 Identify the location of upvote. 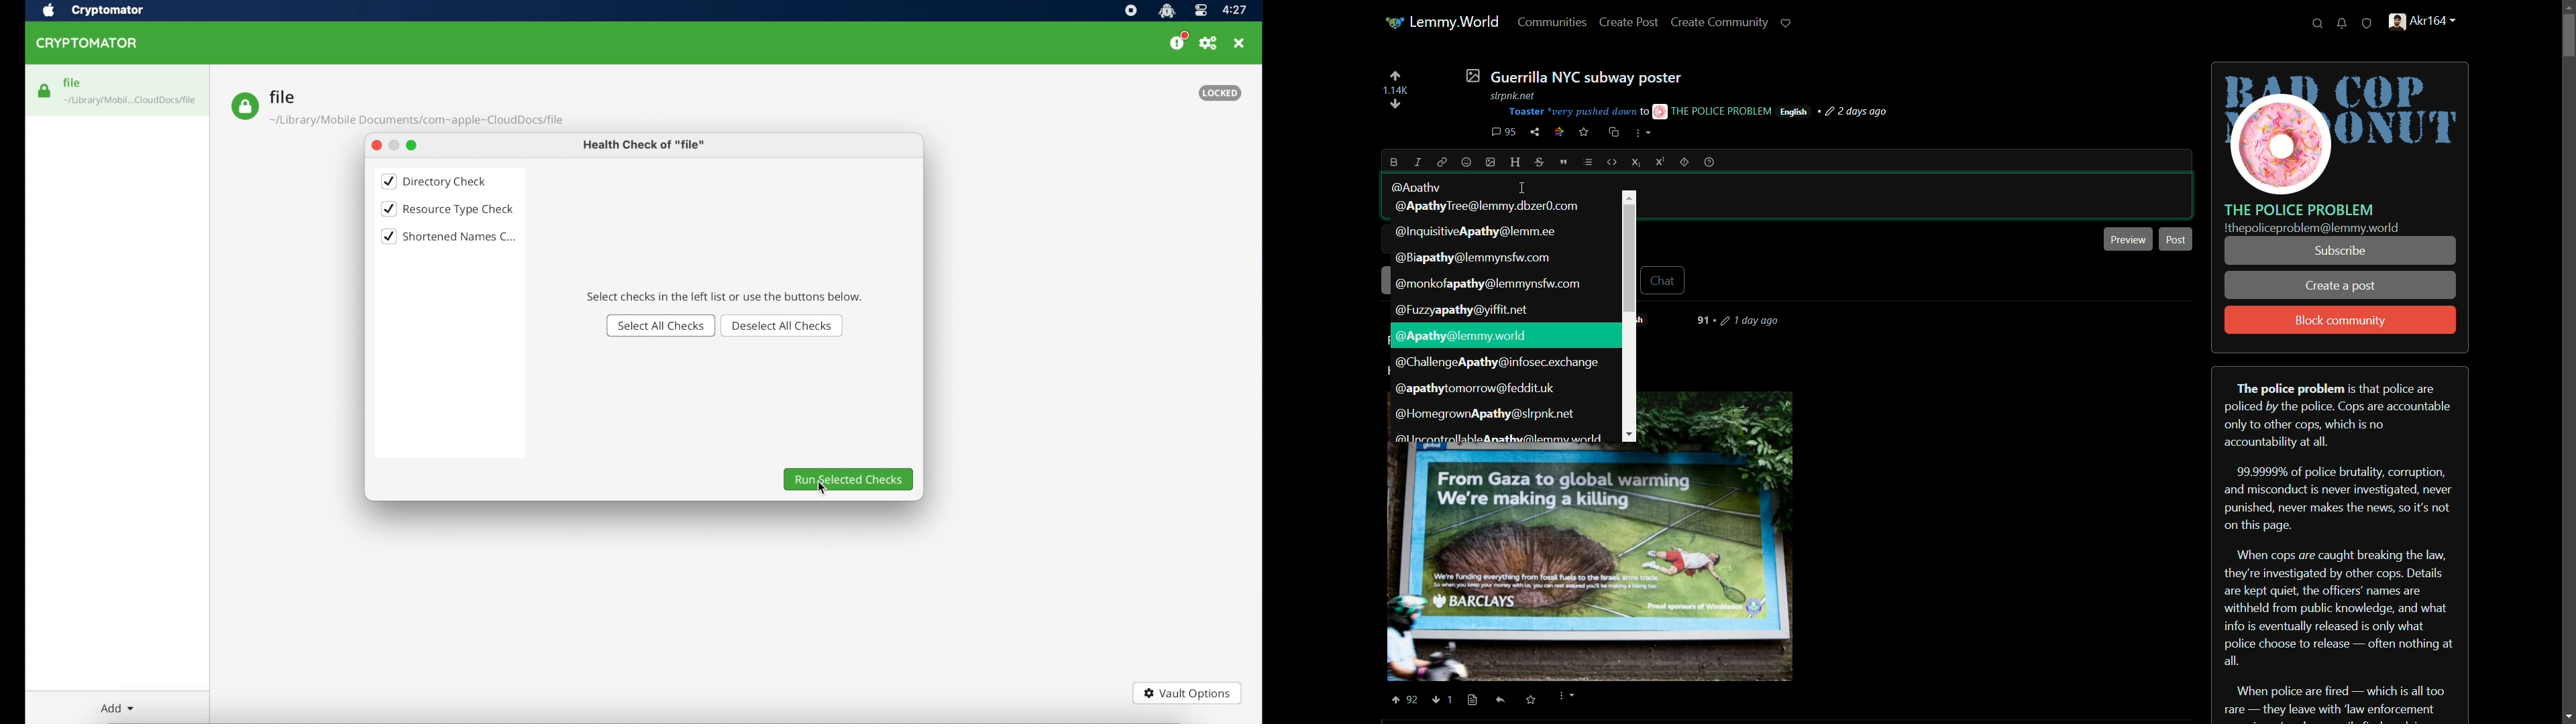
(1395, 76).